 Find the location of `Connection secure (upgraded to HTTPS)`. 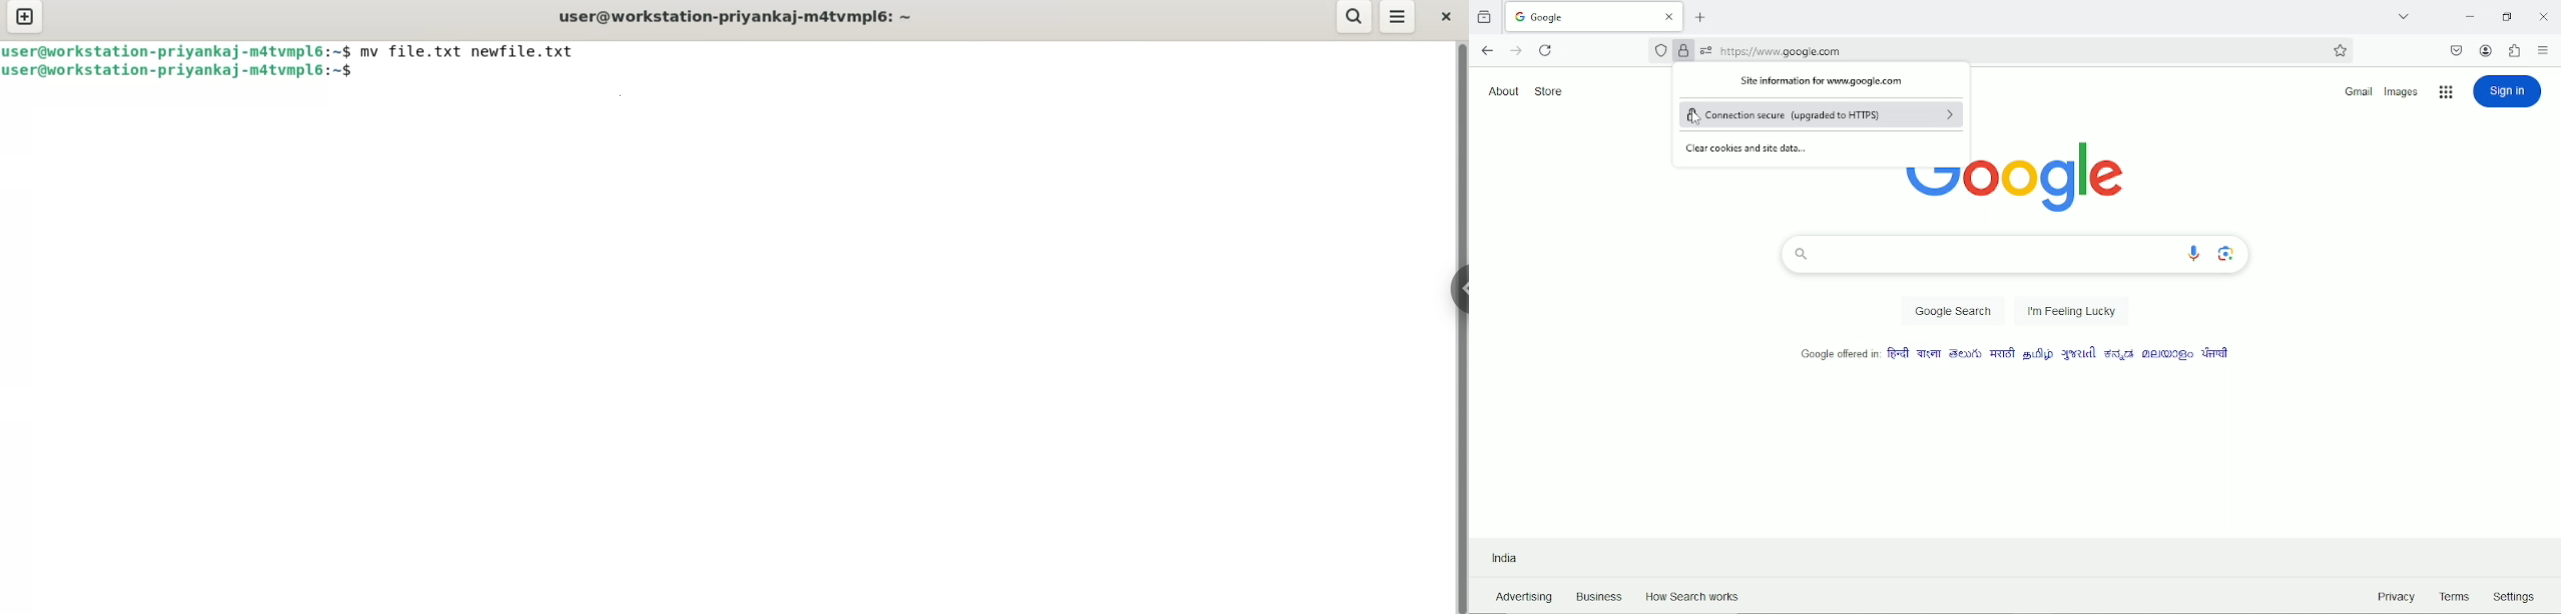

Connection secure (upgraded to HTTPS) is located at coordinates (1823, 115).